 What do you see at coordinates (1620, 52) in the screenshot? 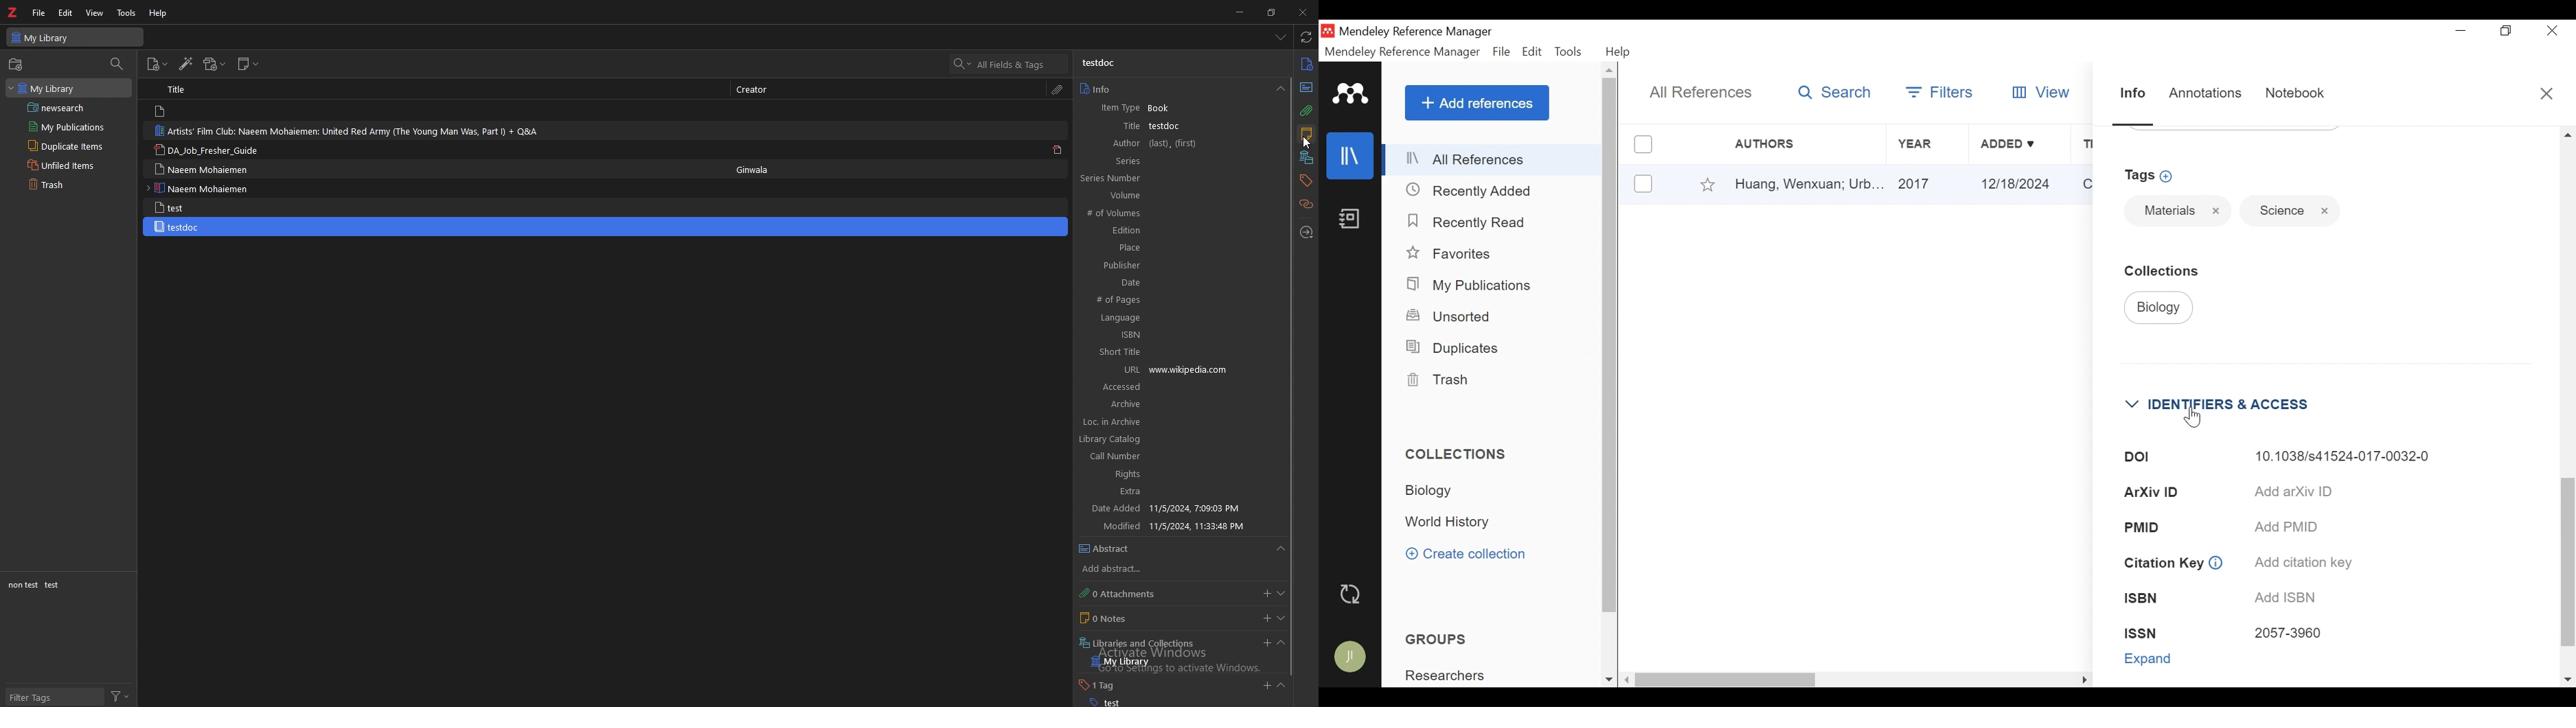
I see `Help` at bounding box center [1620, 52].